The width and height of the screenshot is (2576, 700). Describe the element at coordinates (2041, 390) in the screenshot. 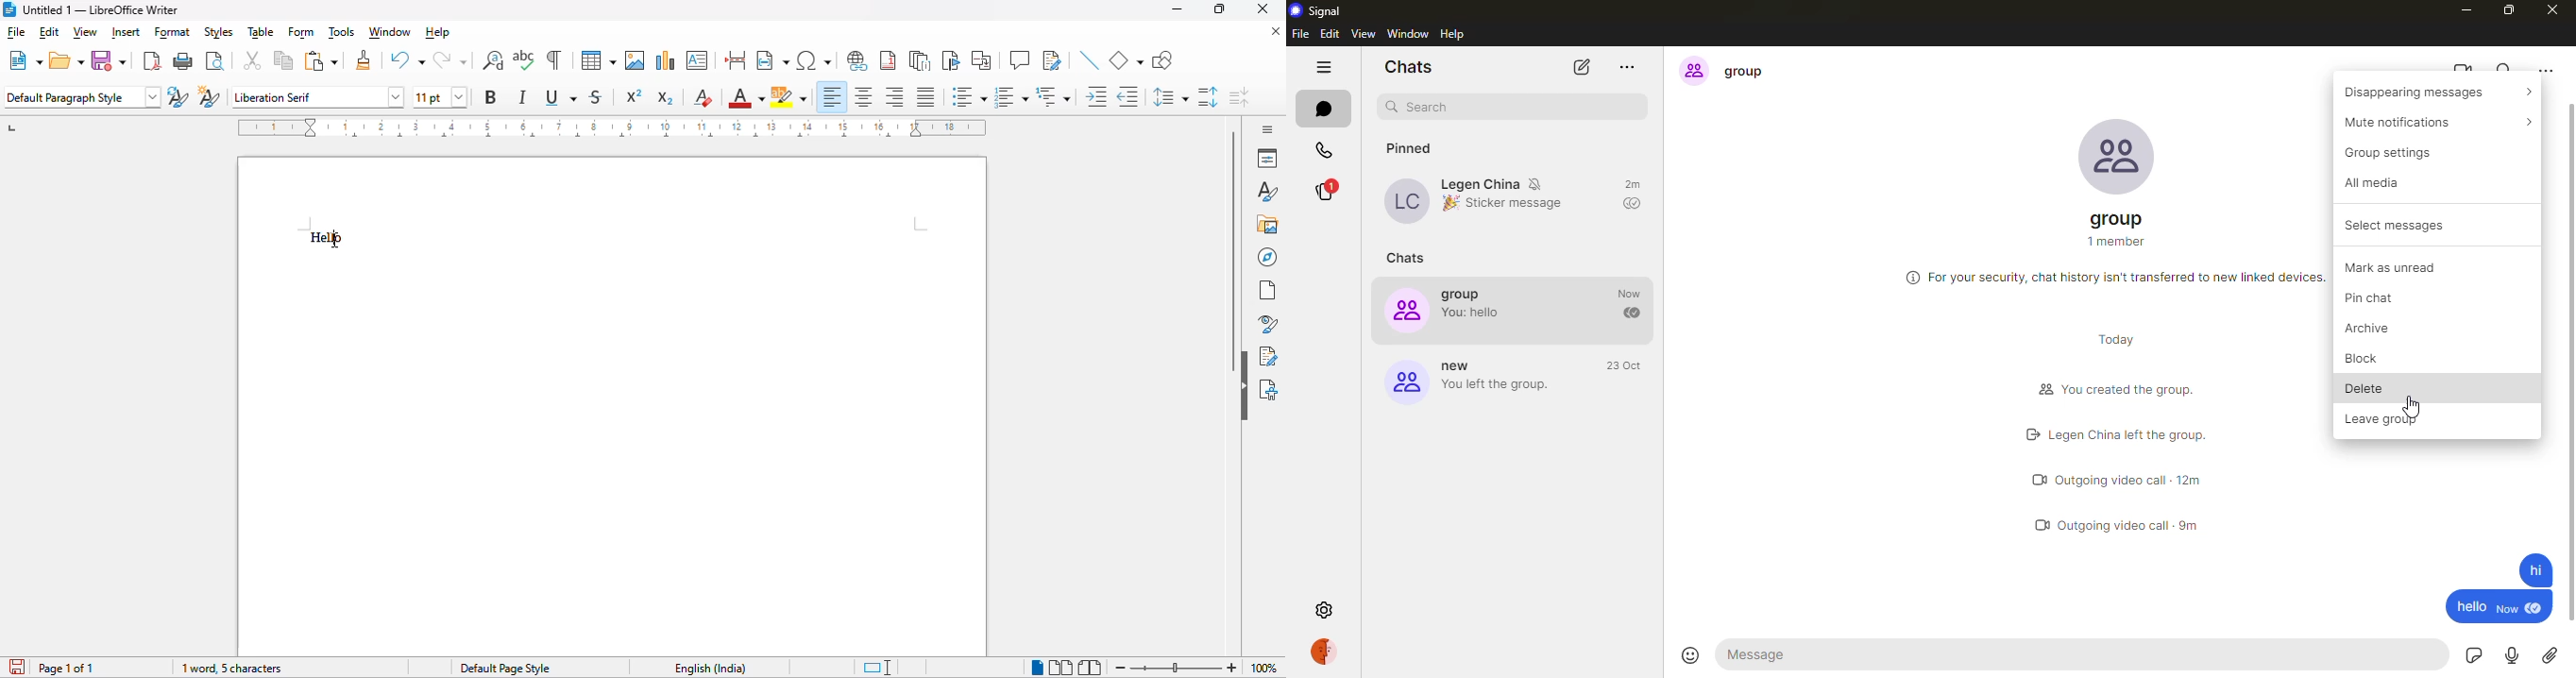

I see `group logo` at that location.